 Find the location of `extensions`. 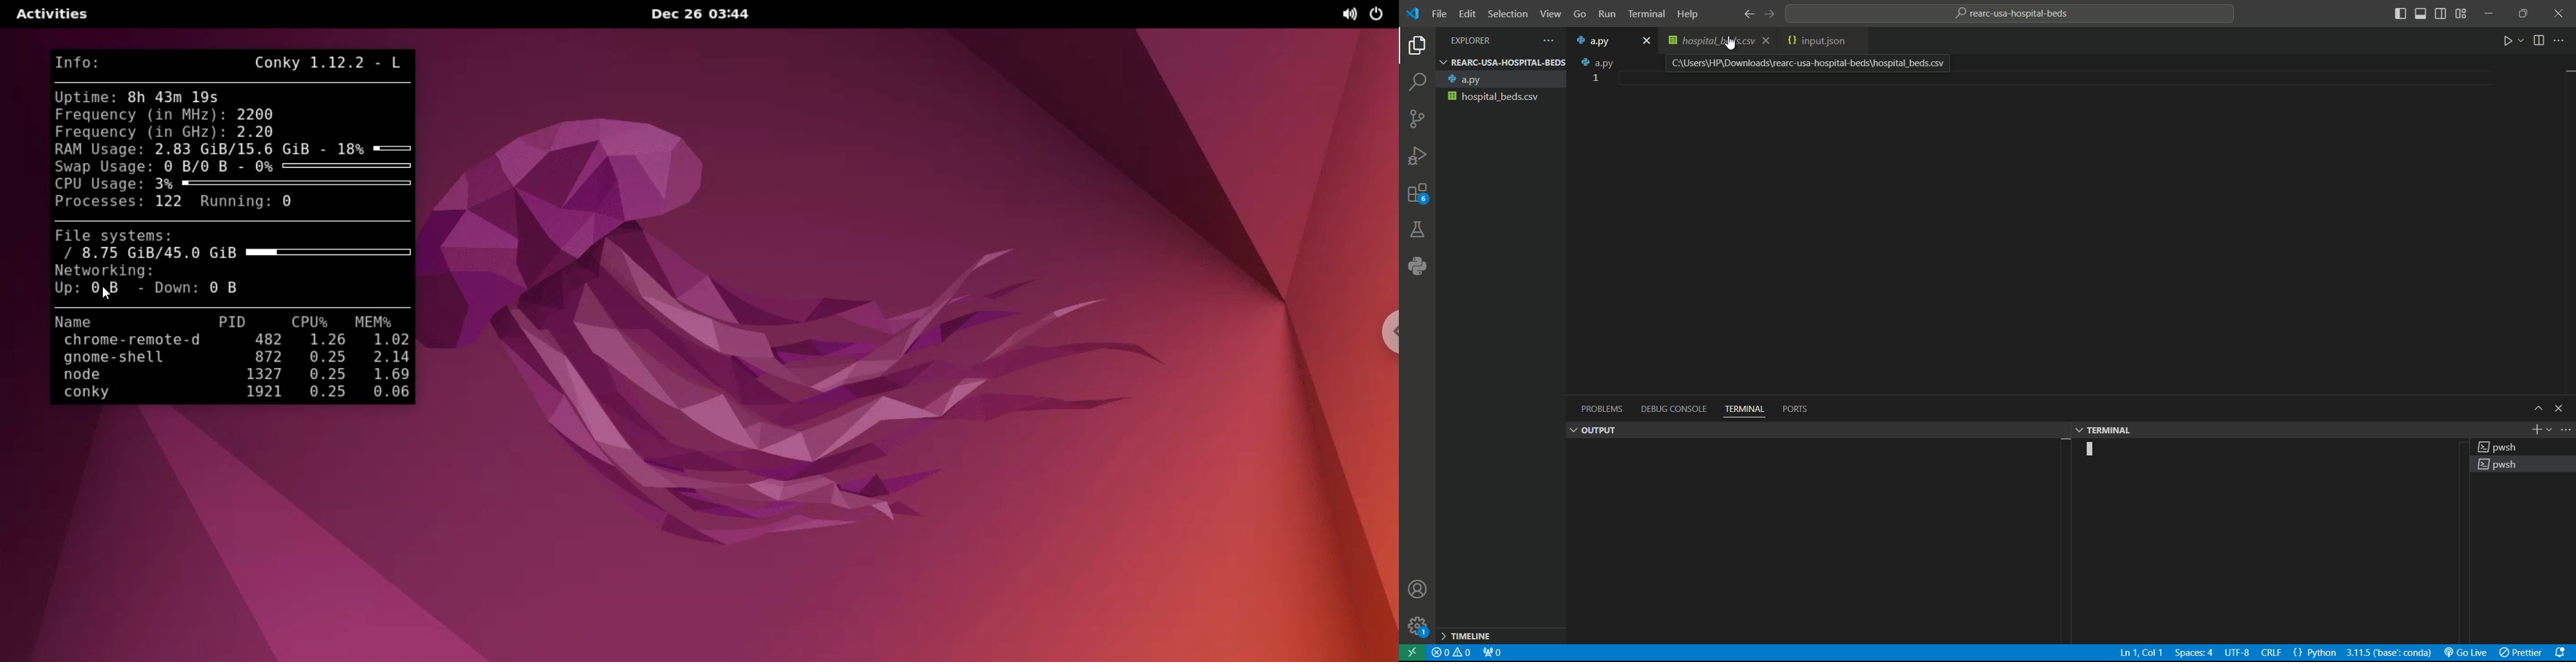

extensions is located at coordinates (1416, 192).